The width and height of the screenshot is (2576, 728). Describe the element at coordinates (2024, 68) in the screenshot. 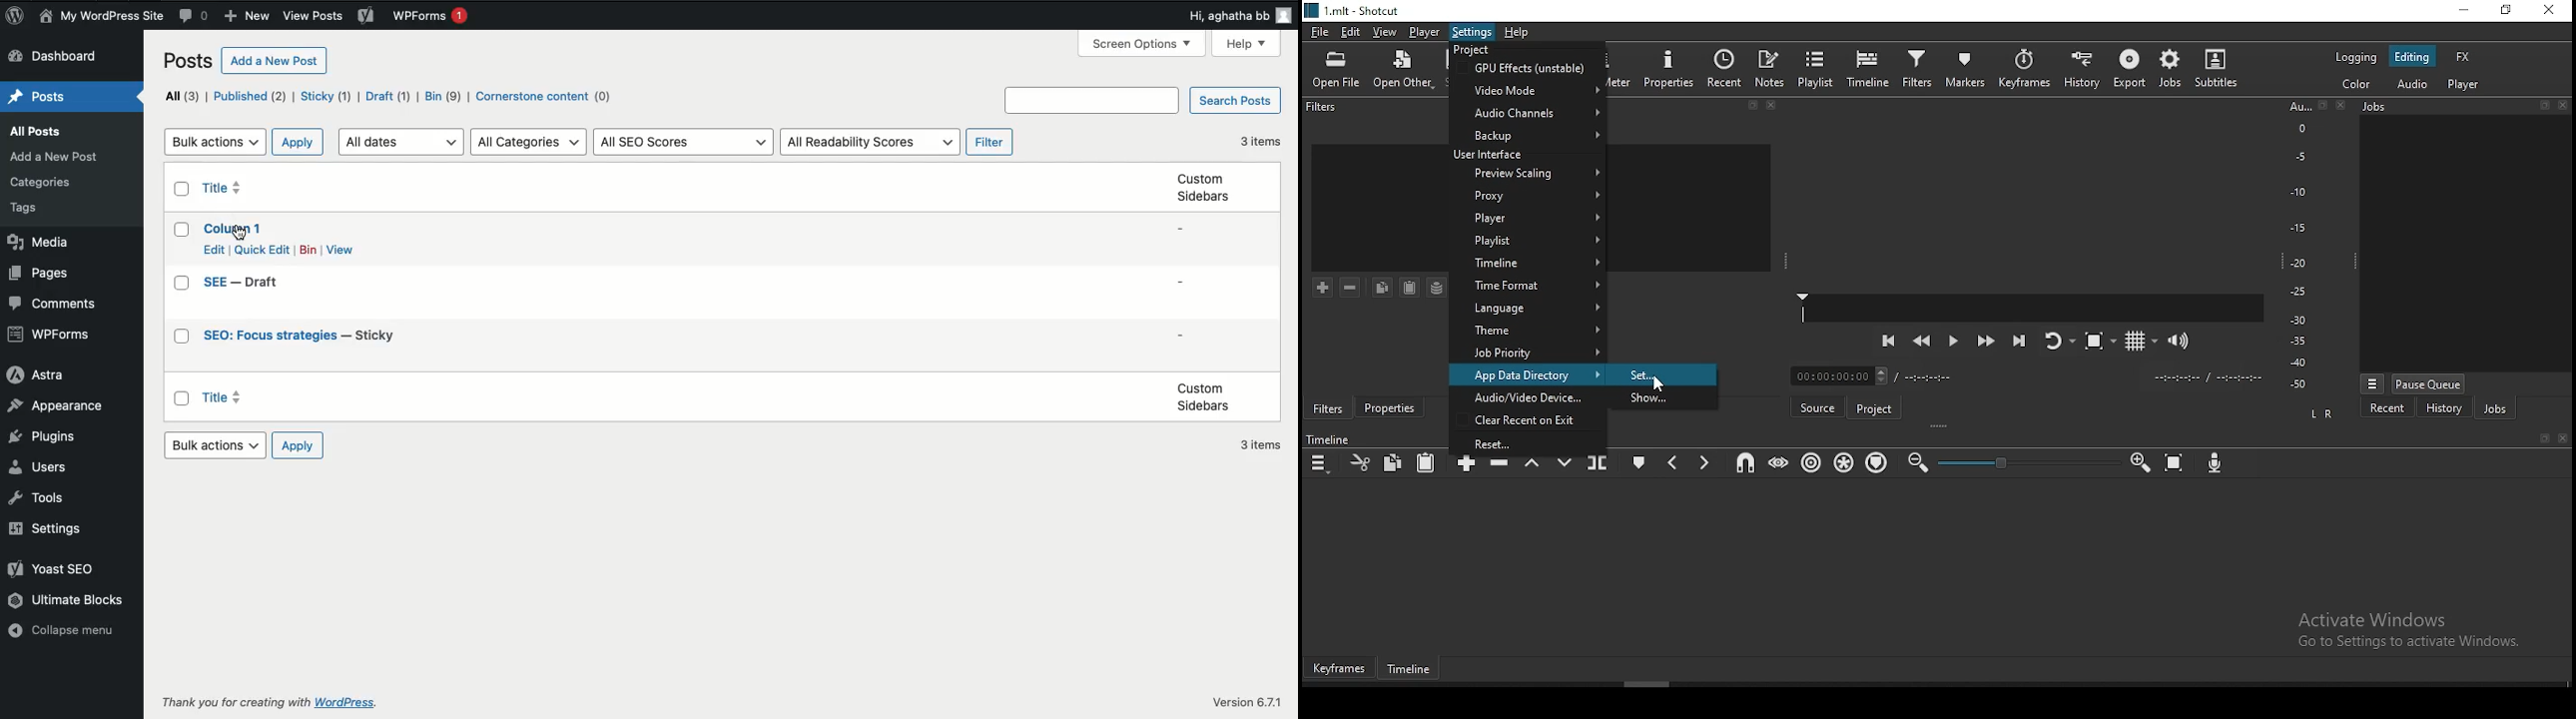

I see `keyframes` at that location.